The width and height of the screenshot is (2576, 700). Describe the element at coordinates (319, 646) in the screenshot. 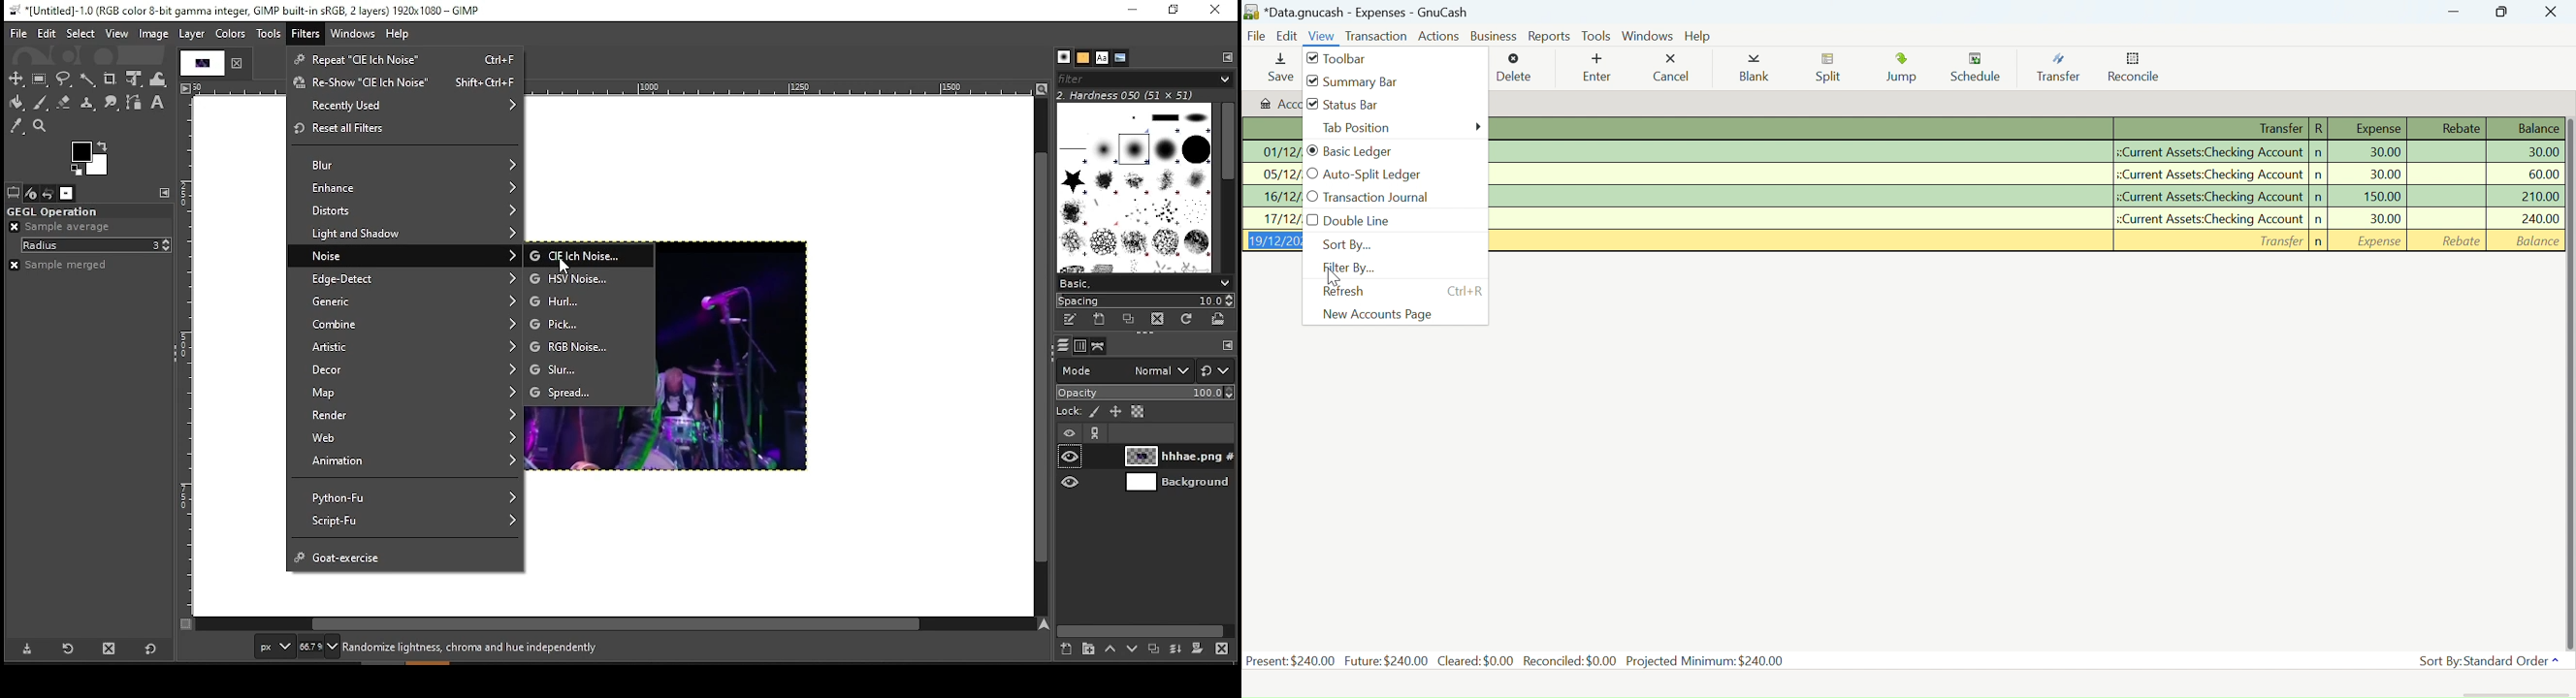

I see `zoom status` at that location.